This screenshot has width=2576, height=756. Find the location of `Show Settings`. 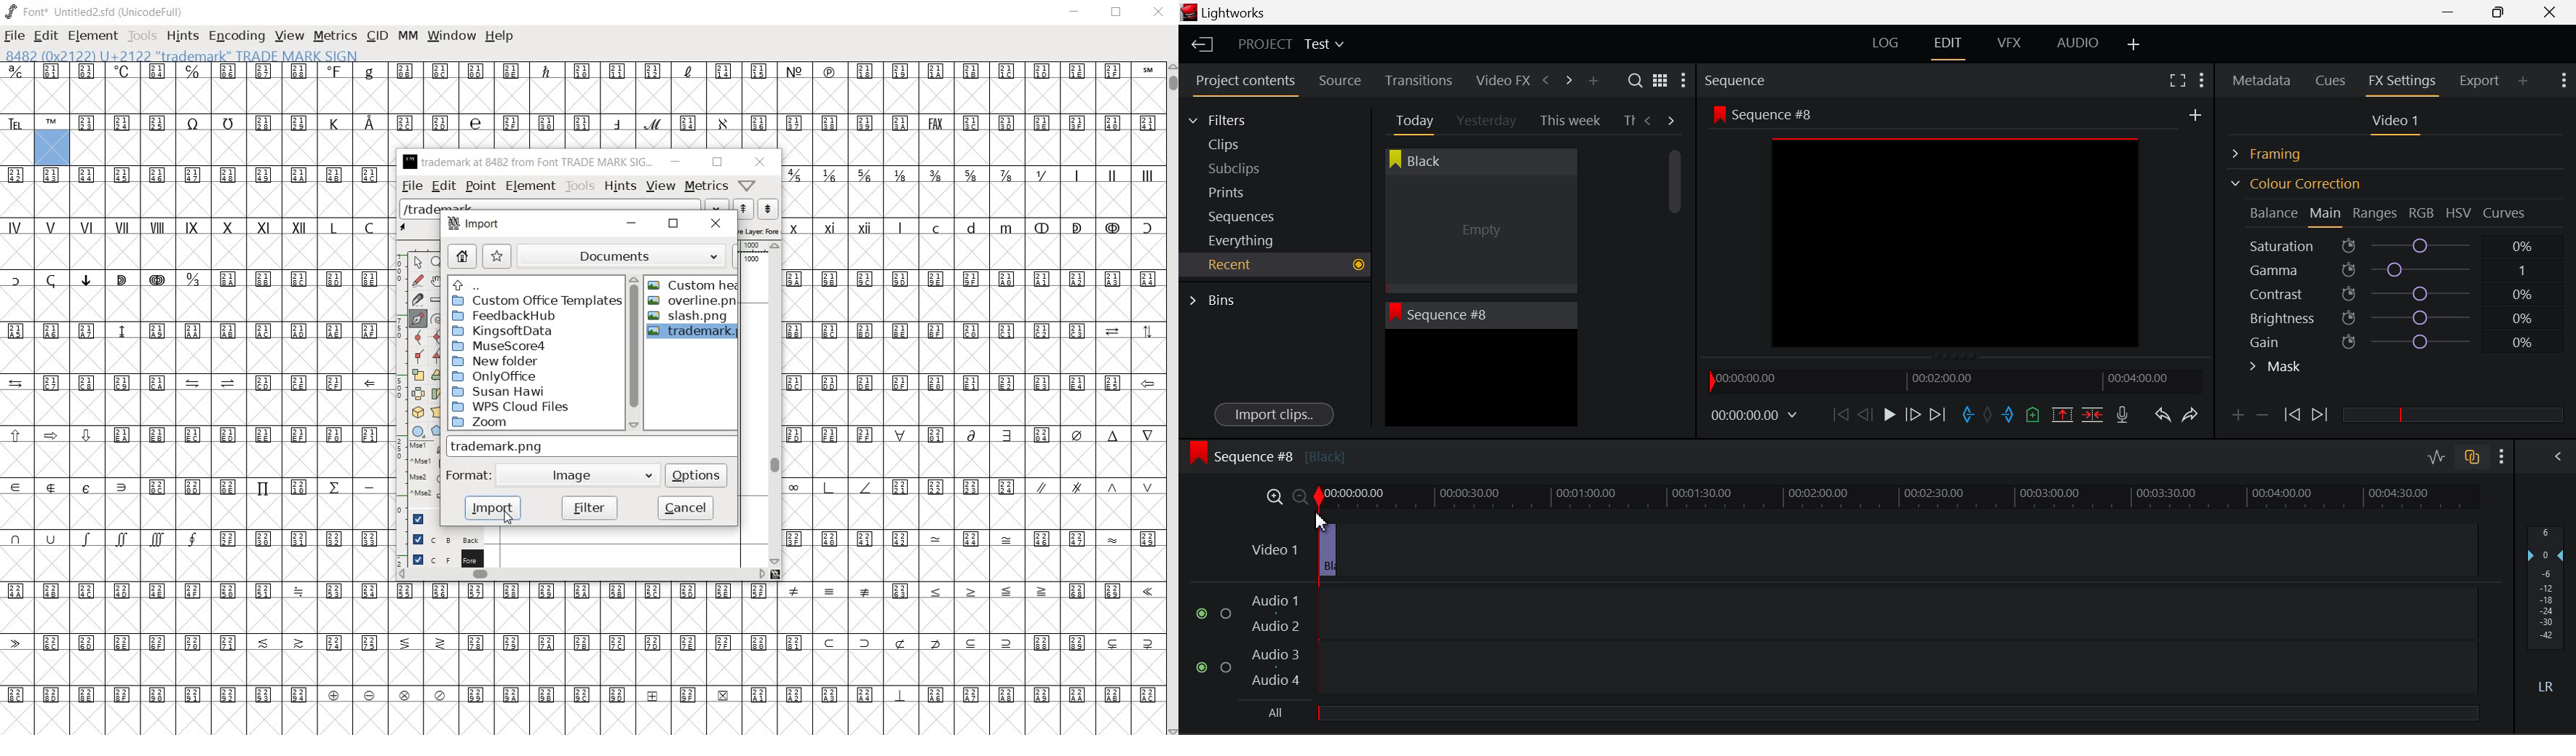

Show Settings is located at coordinates (2562, 79).